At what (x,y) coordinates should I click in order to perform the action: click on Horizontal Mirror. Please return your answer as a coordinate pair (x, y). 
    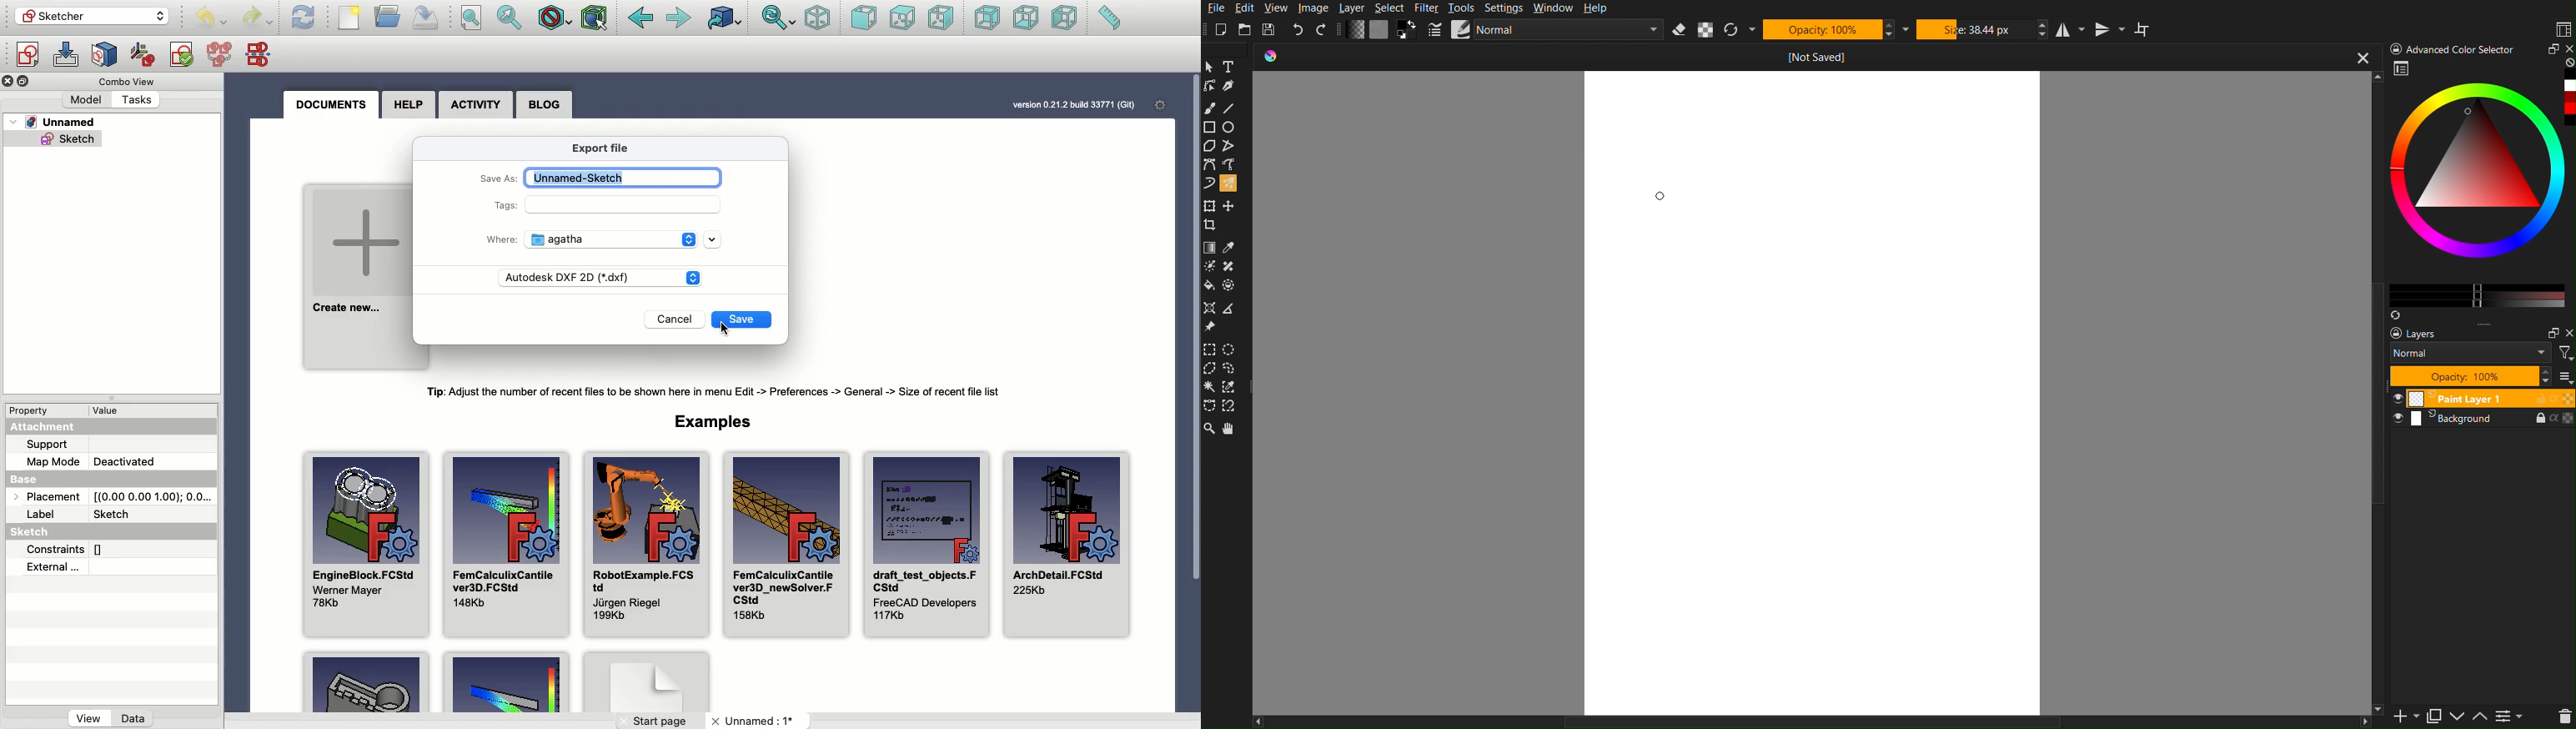
    Looking at the image, I should click on (2072, 29).